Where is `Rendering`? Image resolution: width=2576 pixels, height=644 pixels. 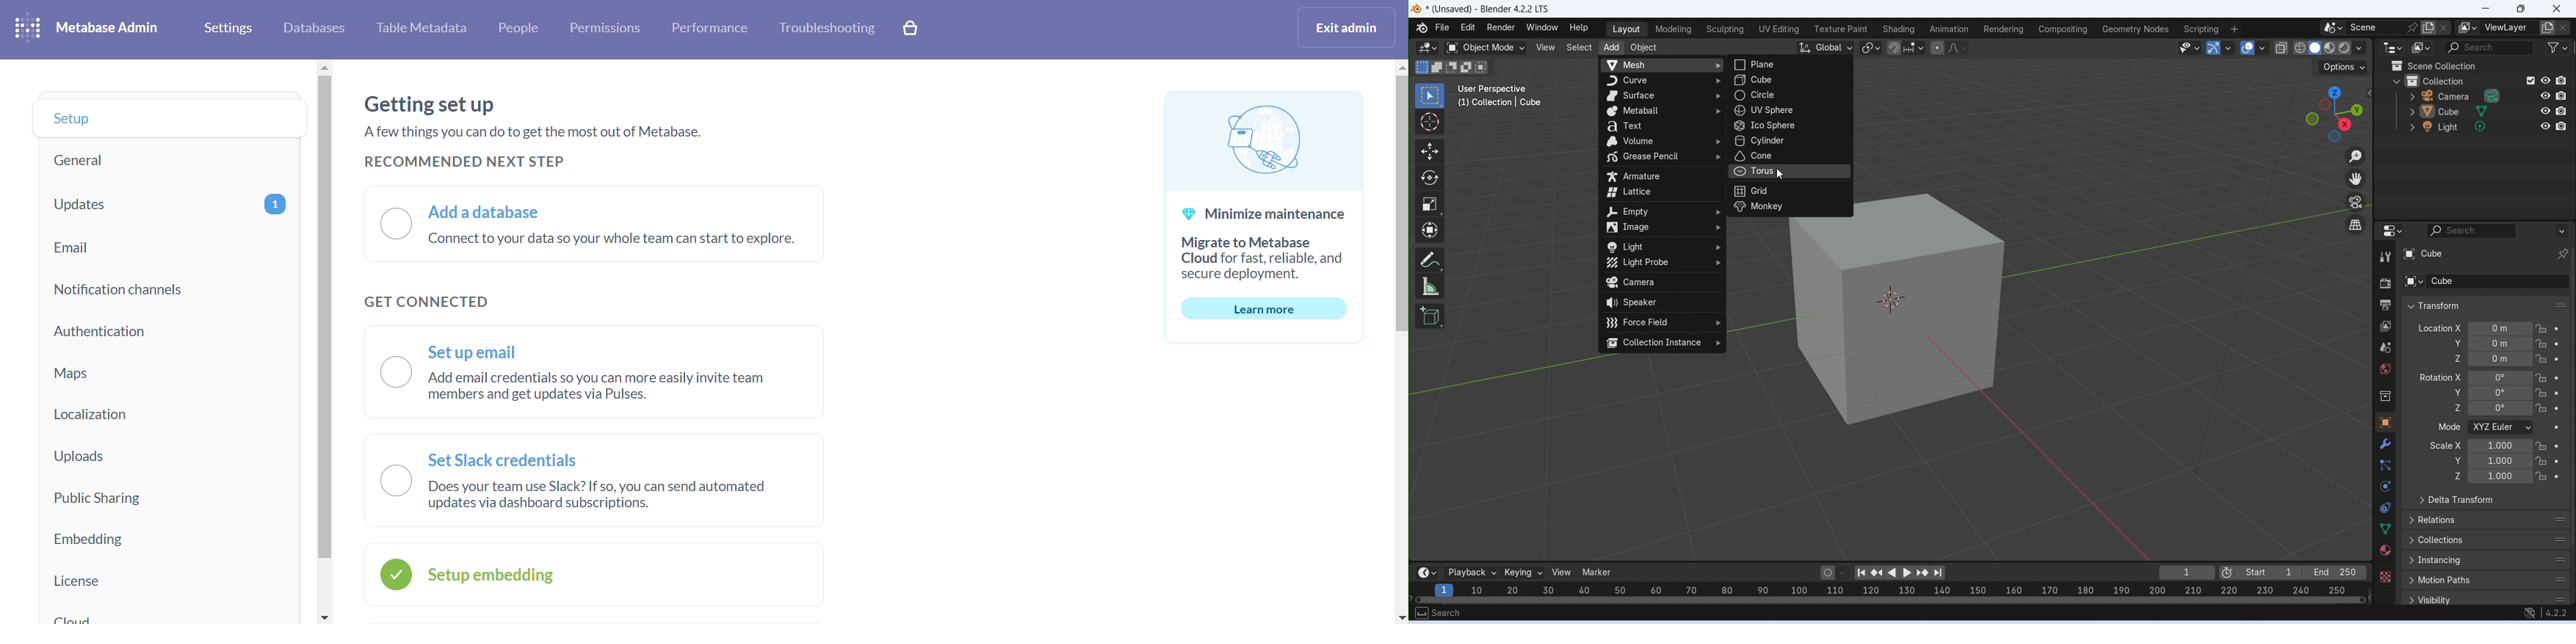 Rendering is located at coordinates (2003, 29).